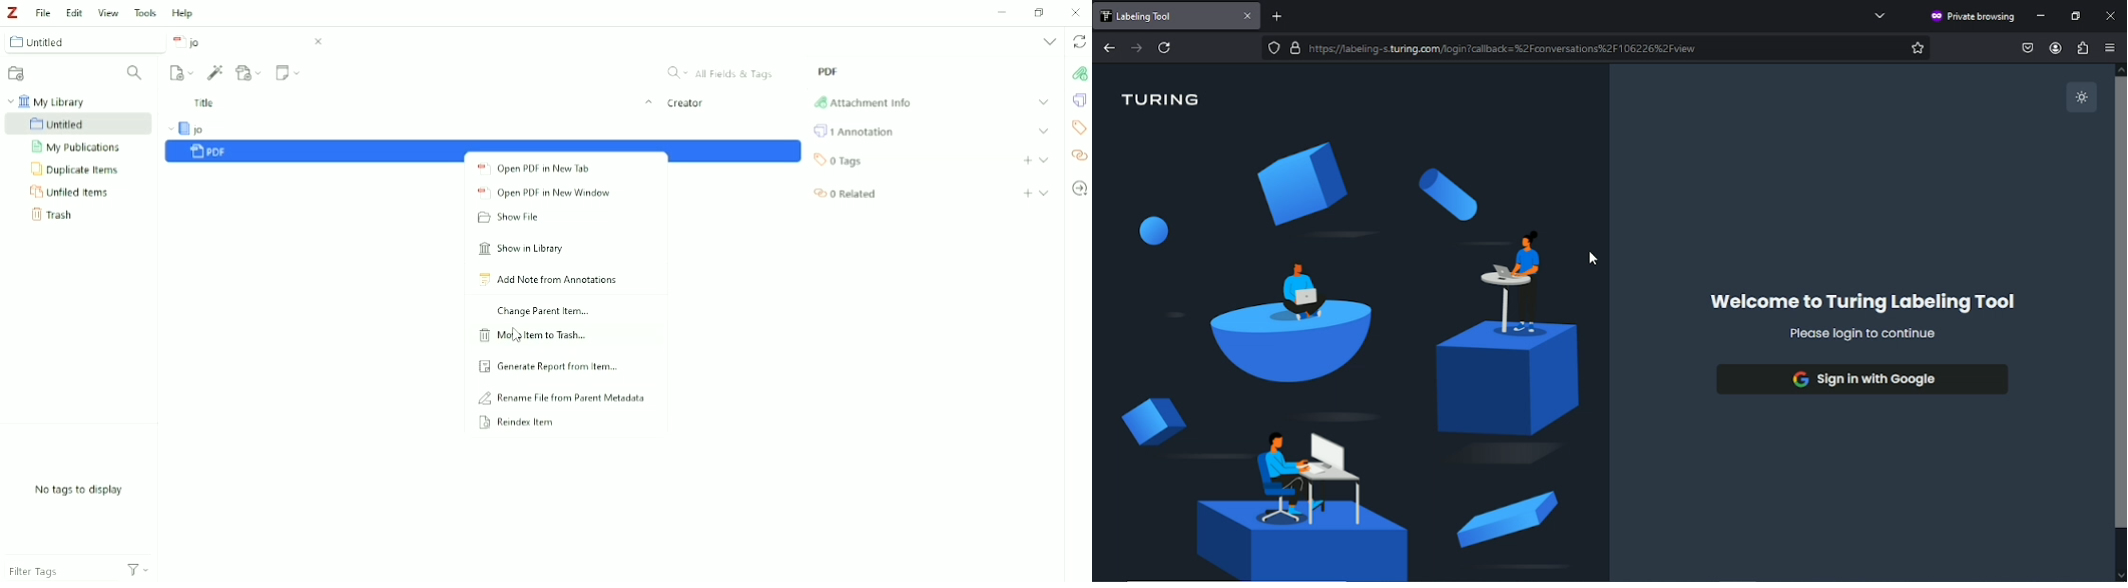  What do you see at coordinates (76, 169) in the screenshot?
I see `Duplicate Items` at bounding box center [76, 169].